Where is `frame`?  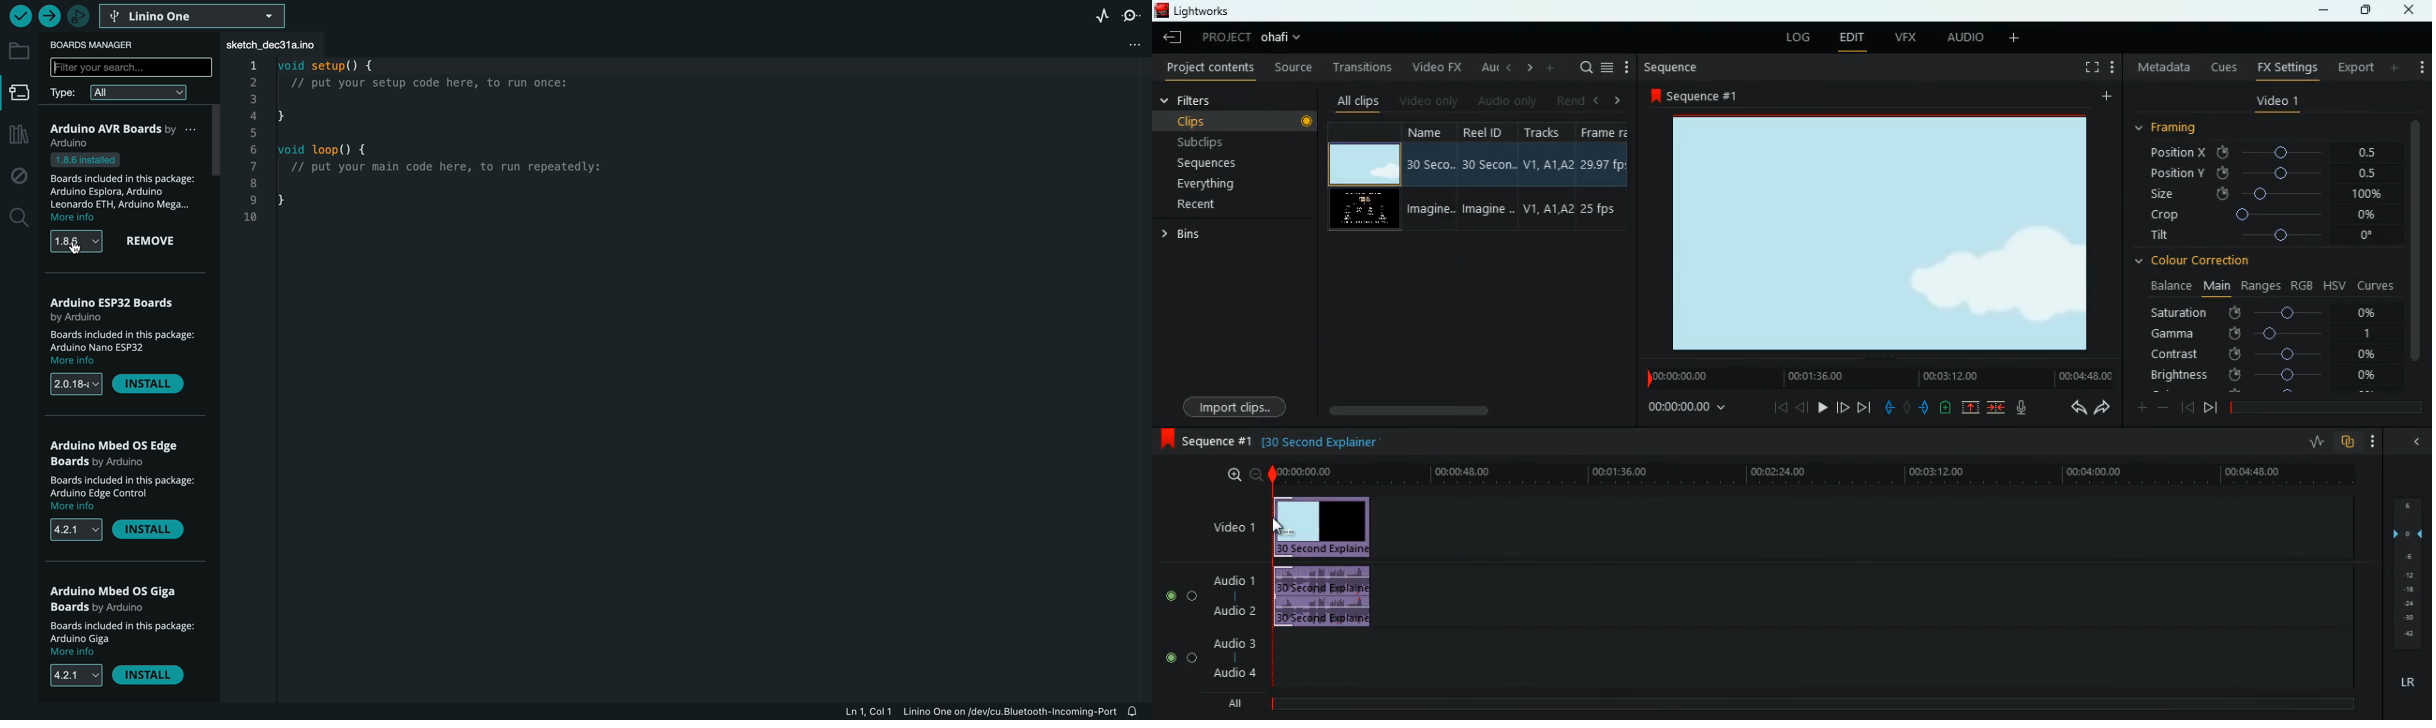
frame is located at coordinates (1609, 131).